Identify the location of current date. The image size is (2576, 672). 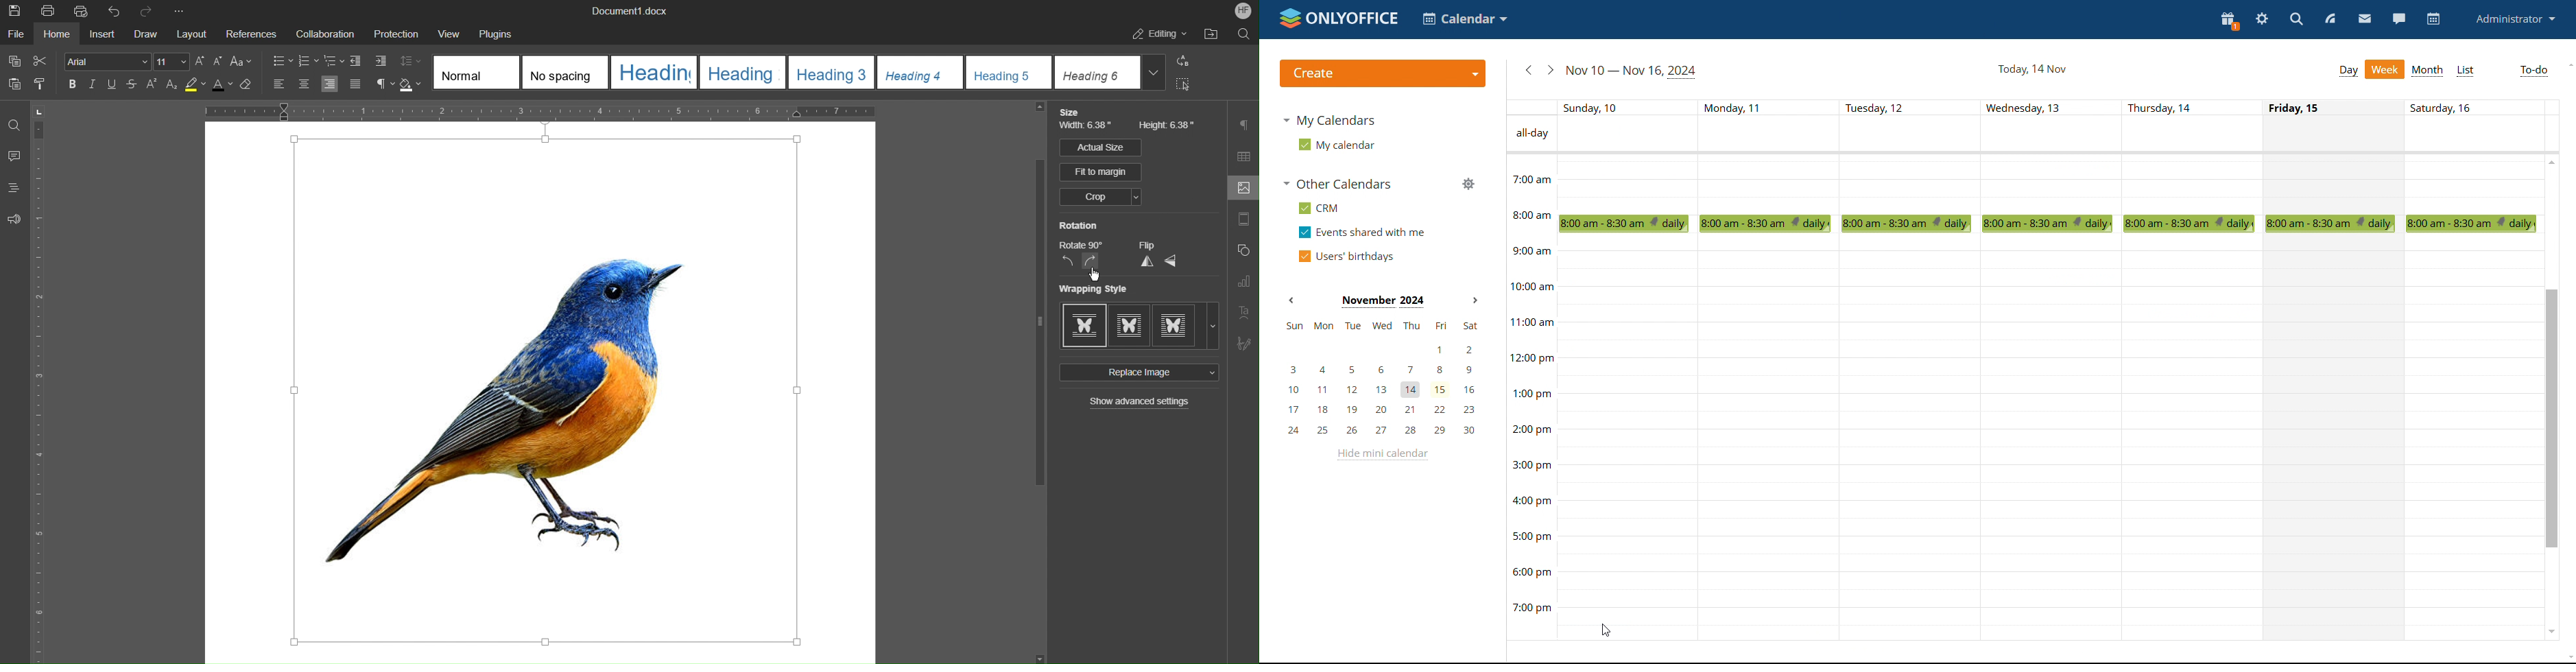
(2031, 70).